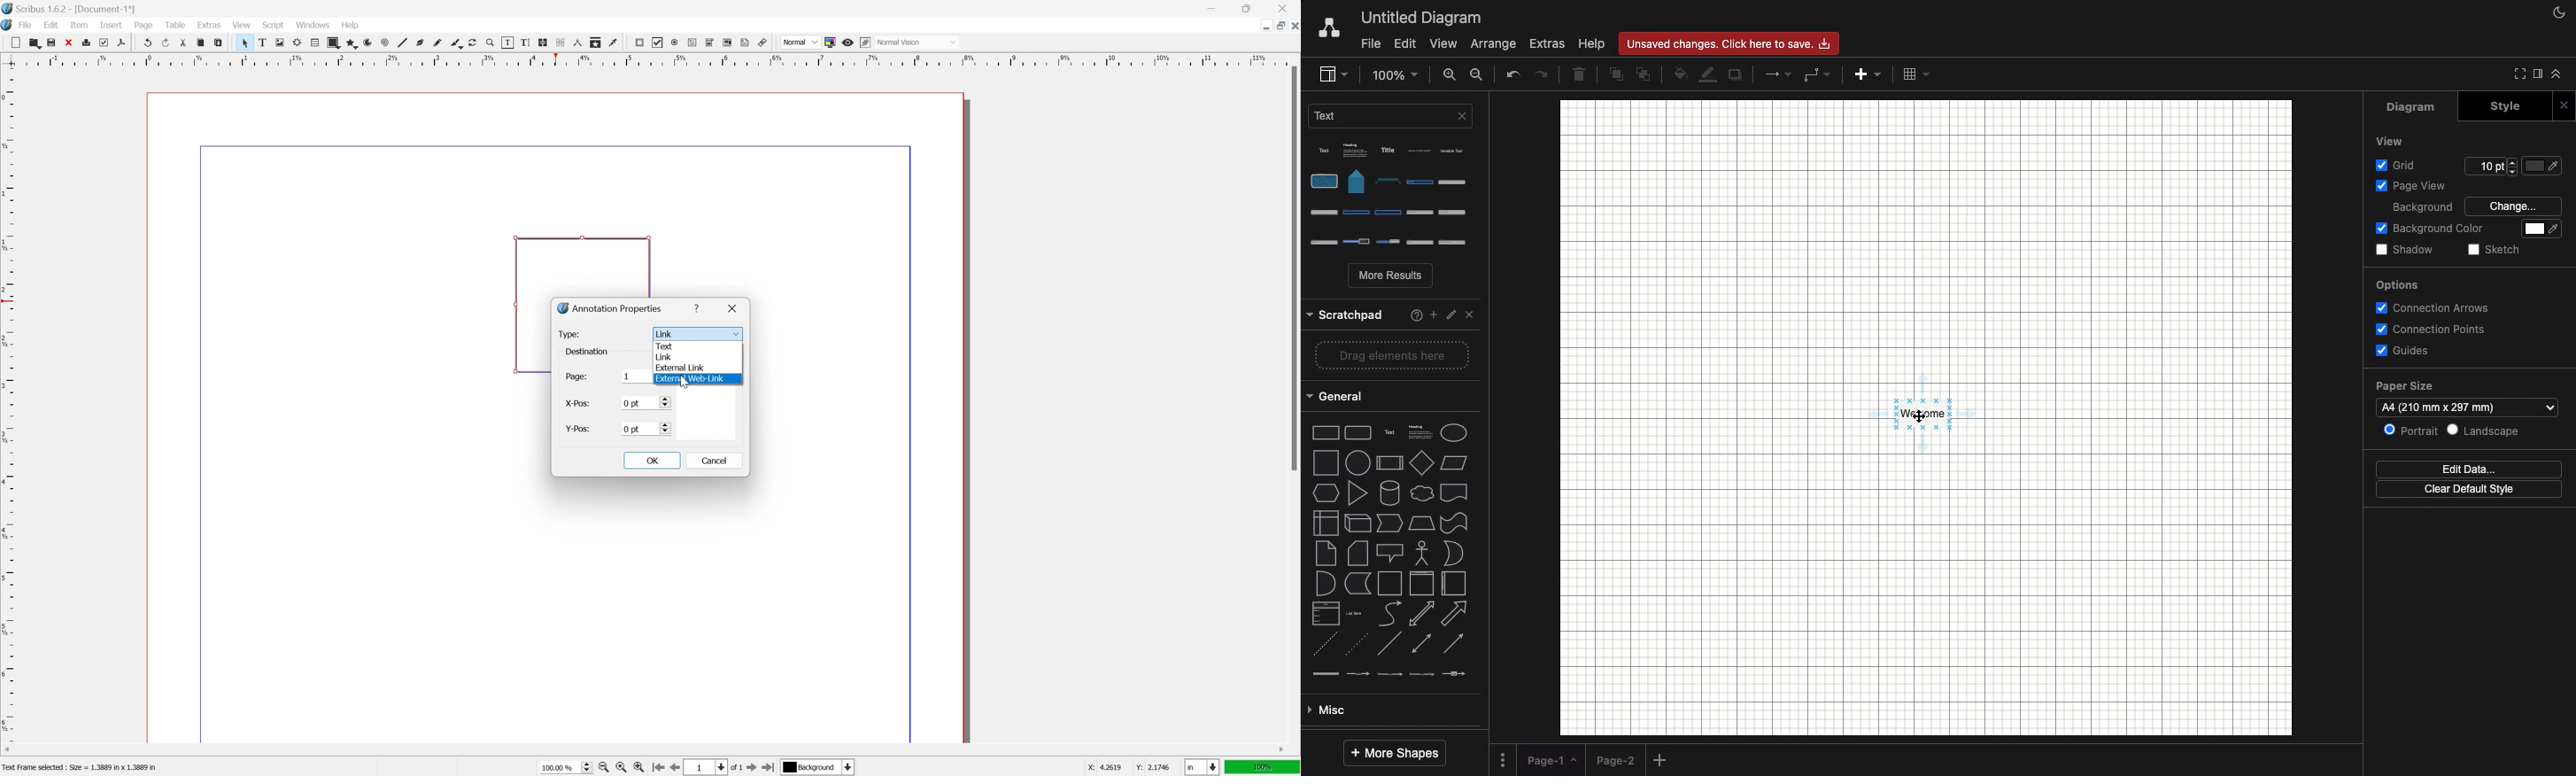 The height and width of the screenshot is (784, 2576). I want to click on copy item properties, so click(596, 42).